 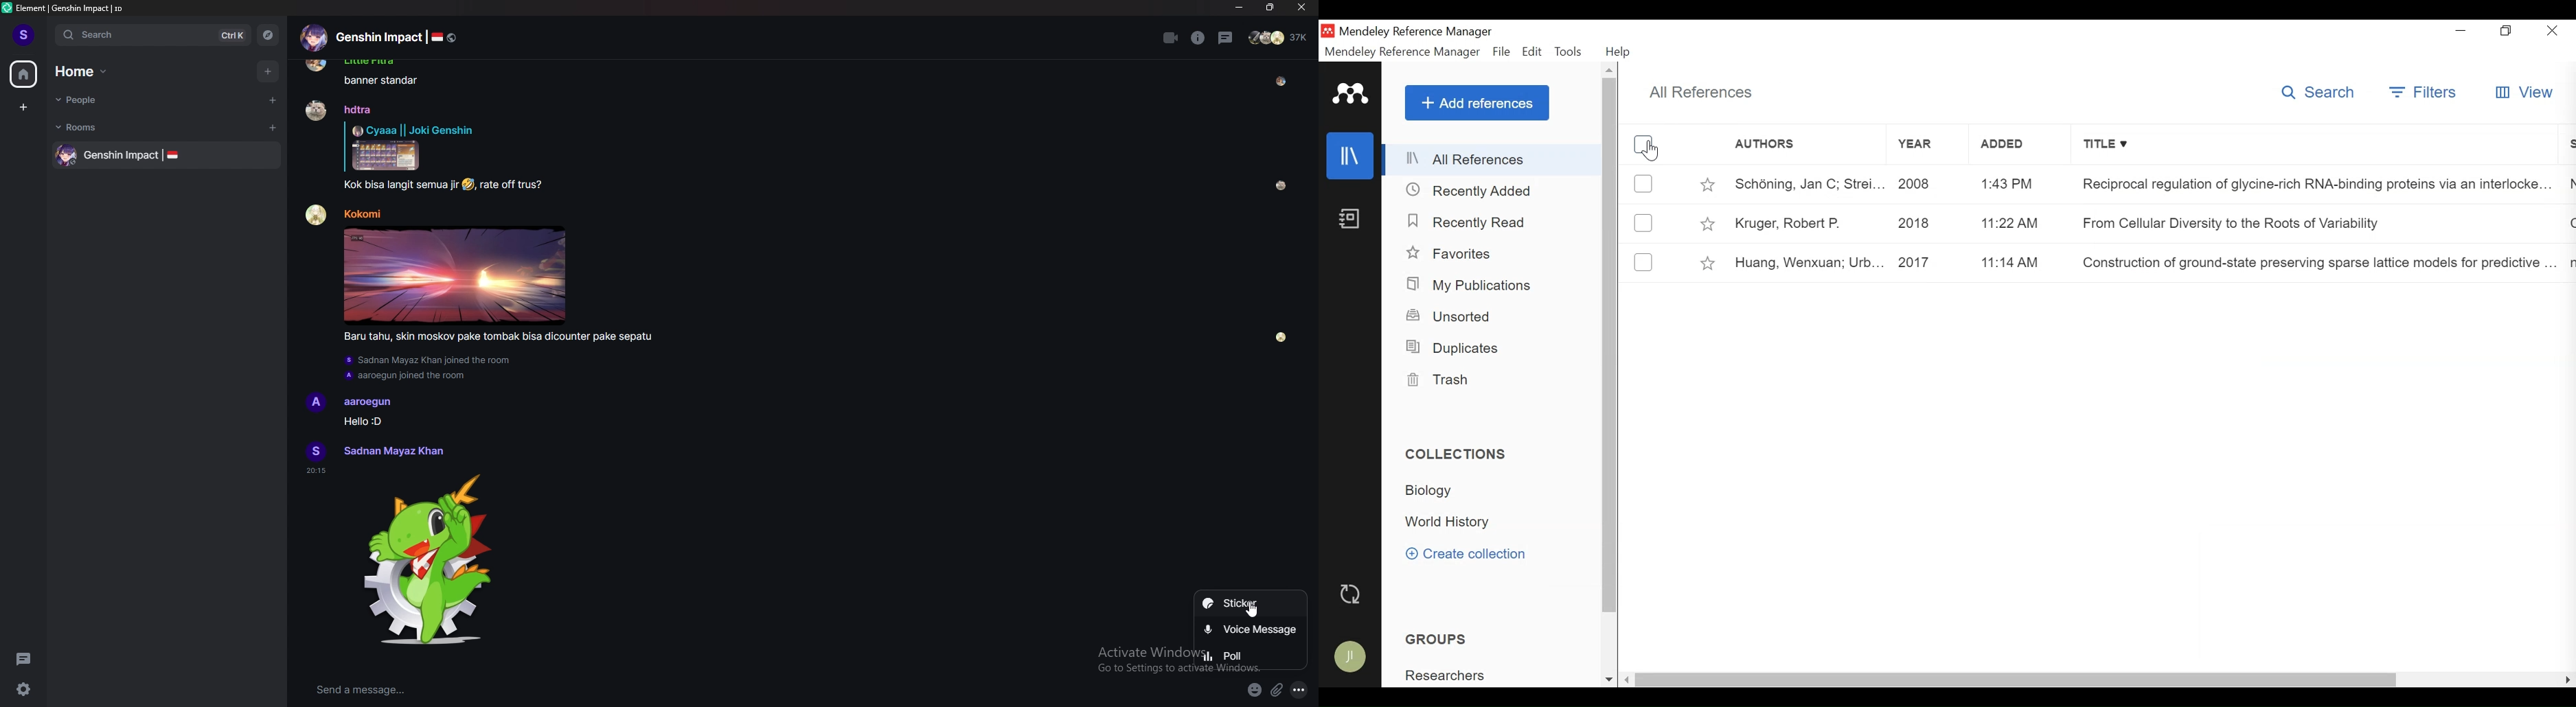 I want to click on Collection, so click(x=1434, y=491).